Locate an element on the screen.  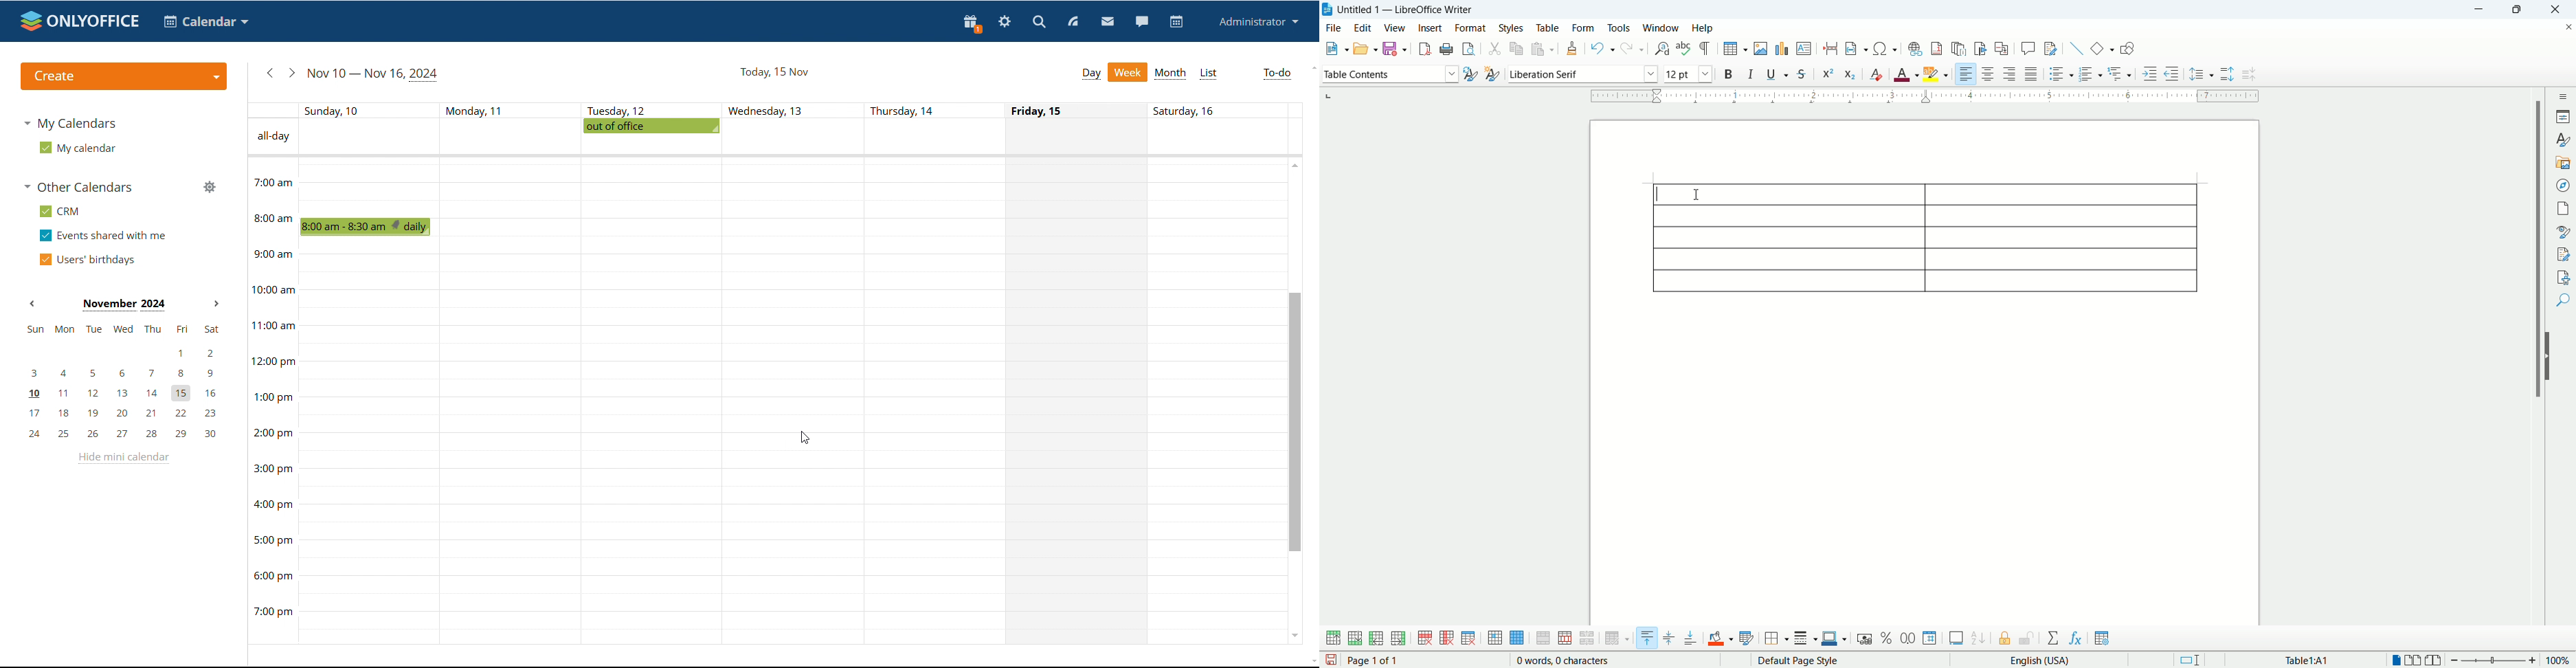
scrollbar is located at coordinates (1296, 422).